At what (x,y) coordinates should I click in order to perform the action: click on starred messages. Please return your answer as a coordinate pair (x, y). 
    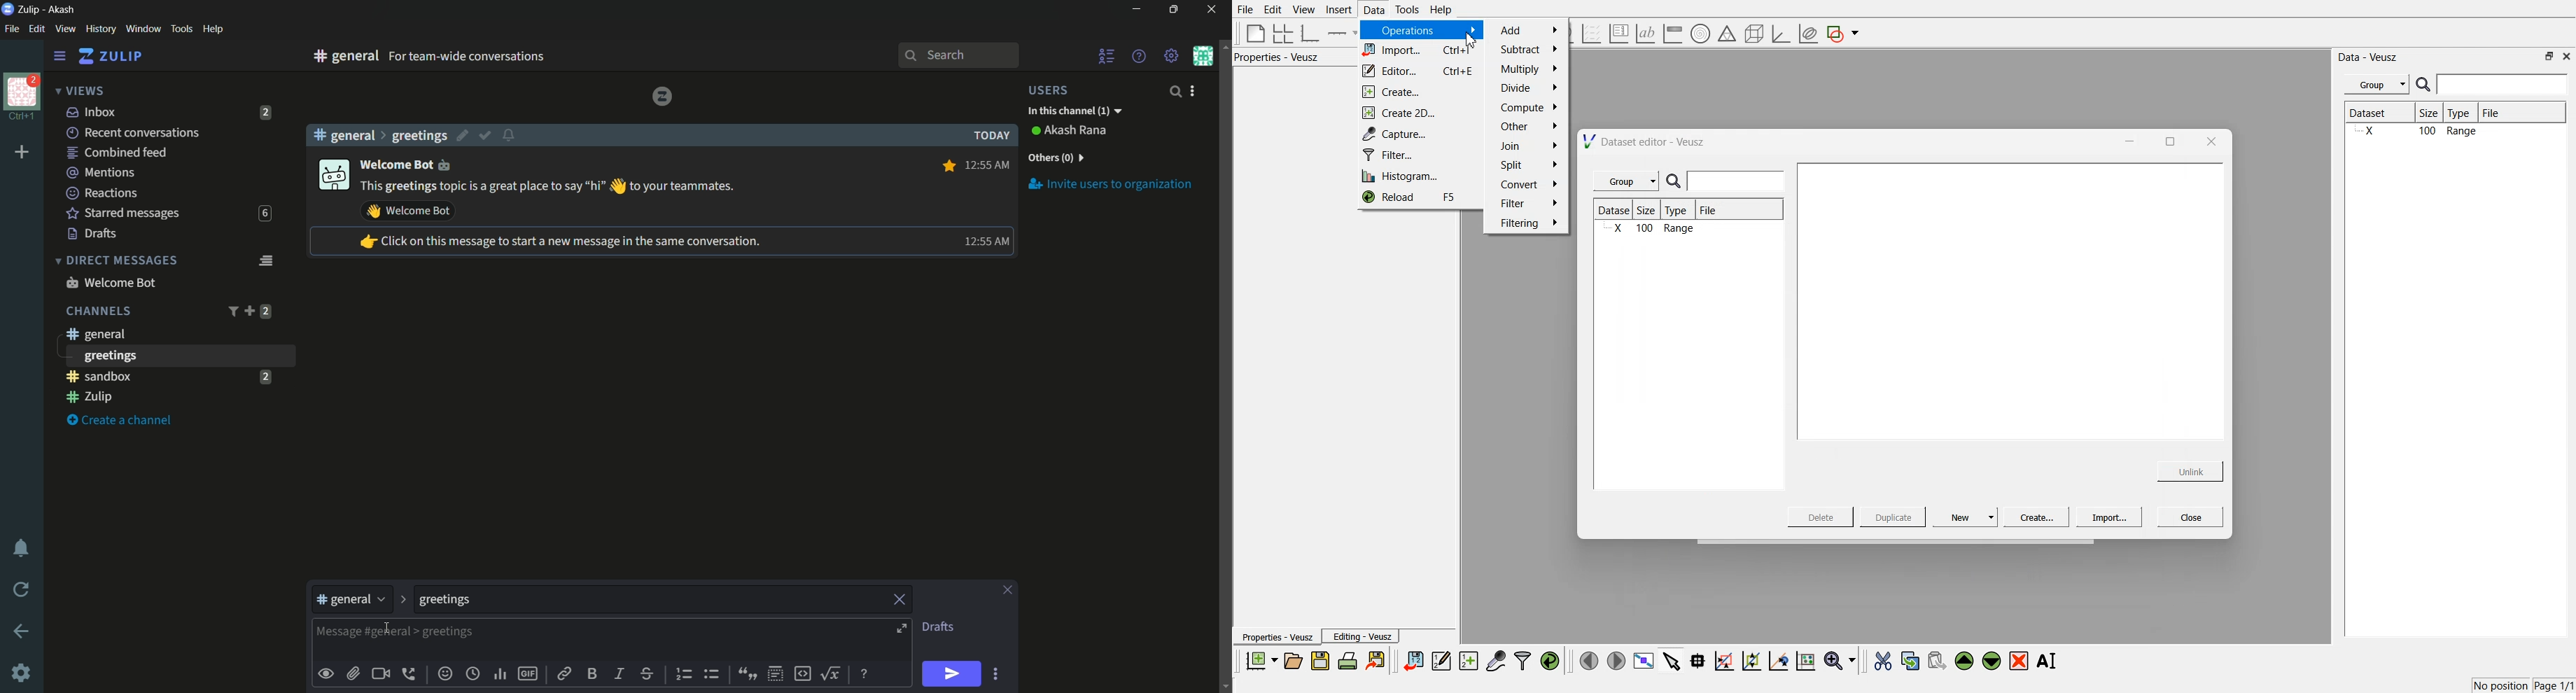
    Looking at the image, I should click on (123, 214).